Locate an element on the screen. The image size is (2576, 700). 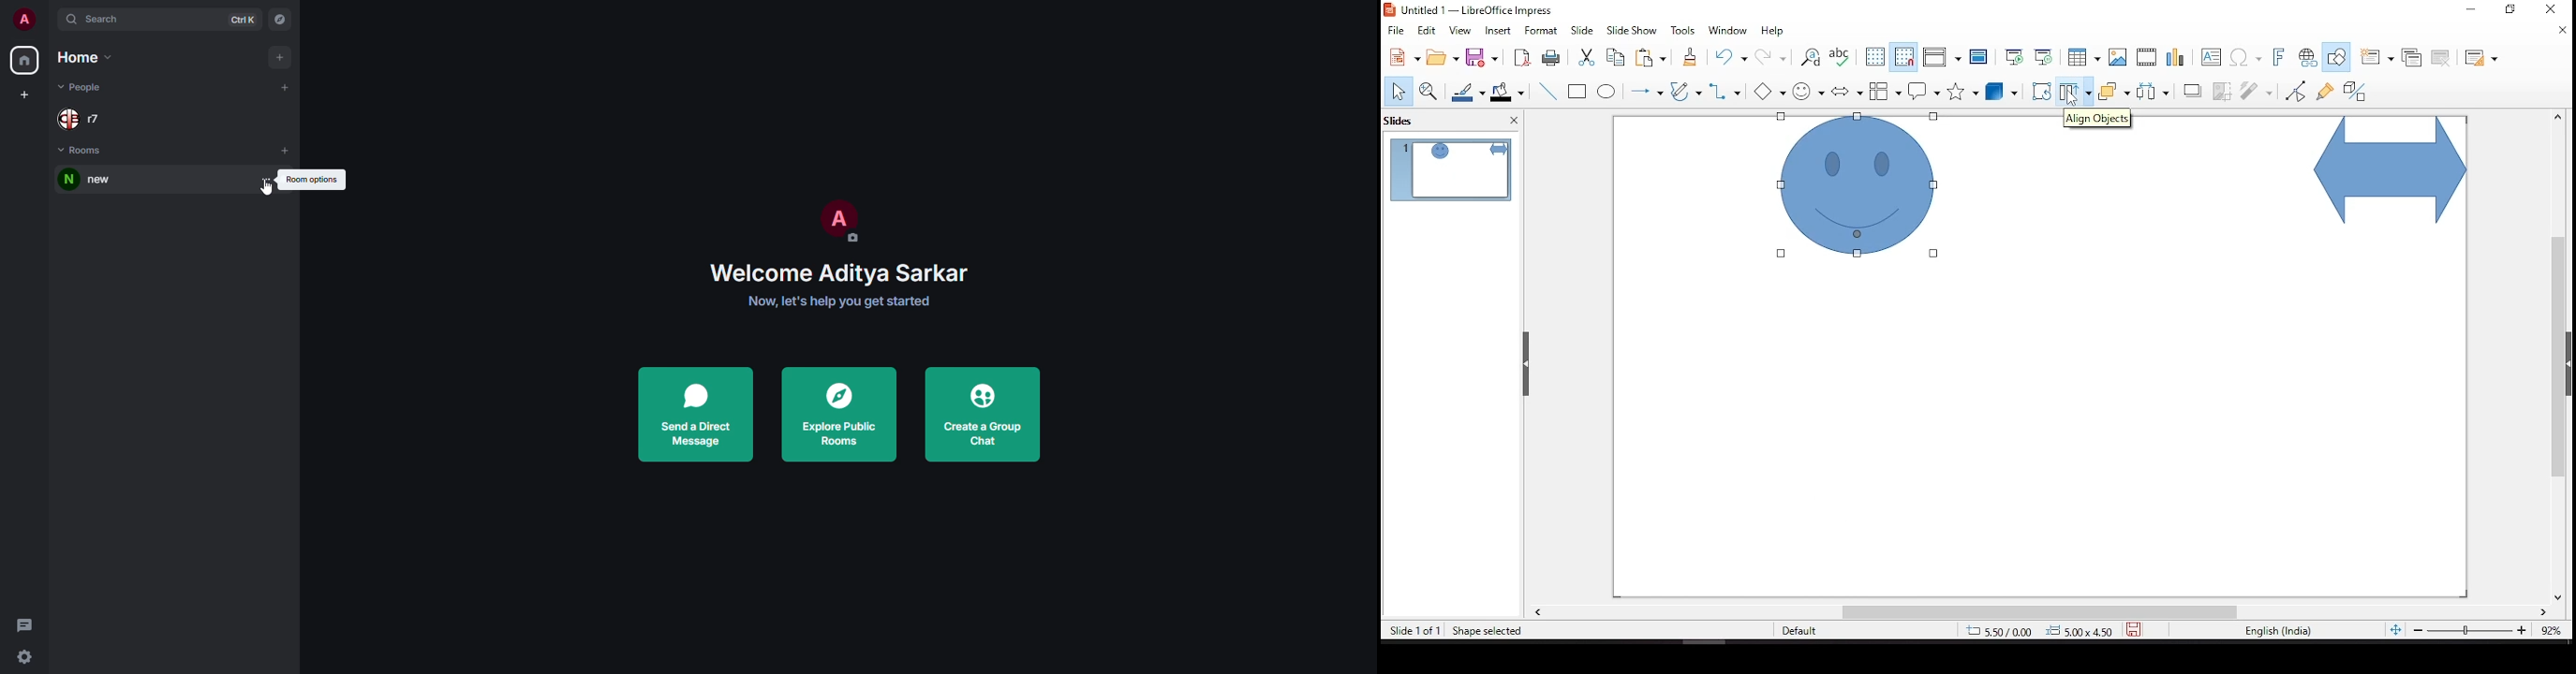
snap to grid is located at coordinates (1904, 57).